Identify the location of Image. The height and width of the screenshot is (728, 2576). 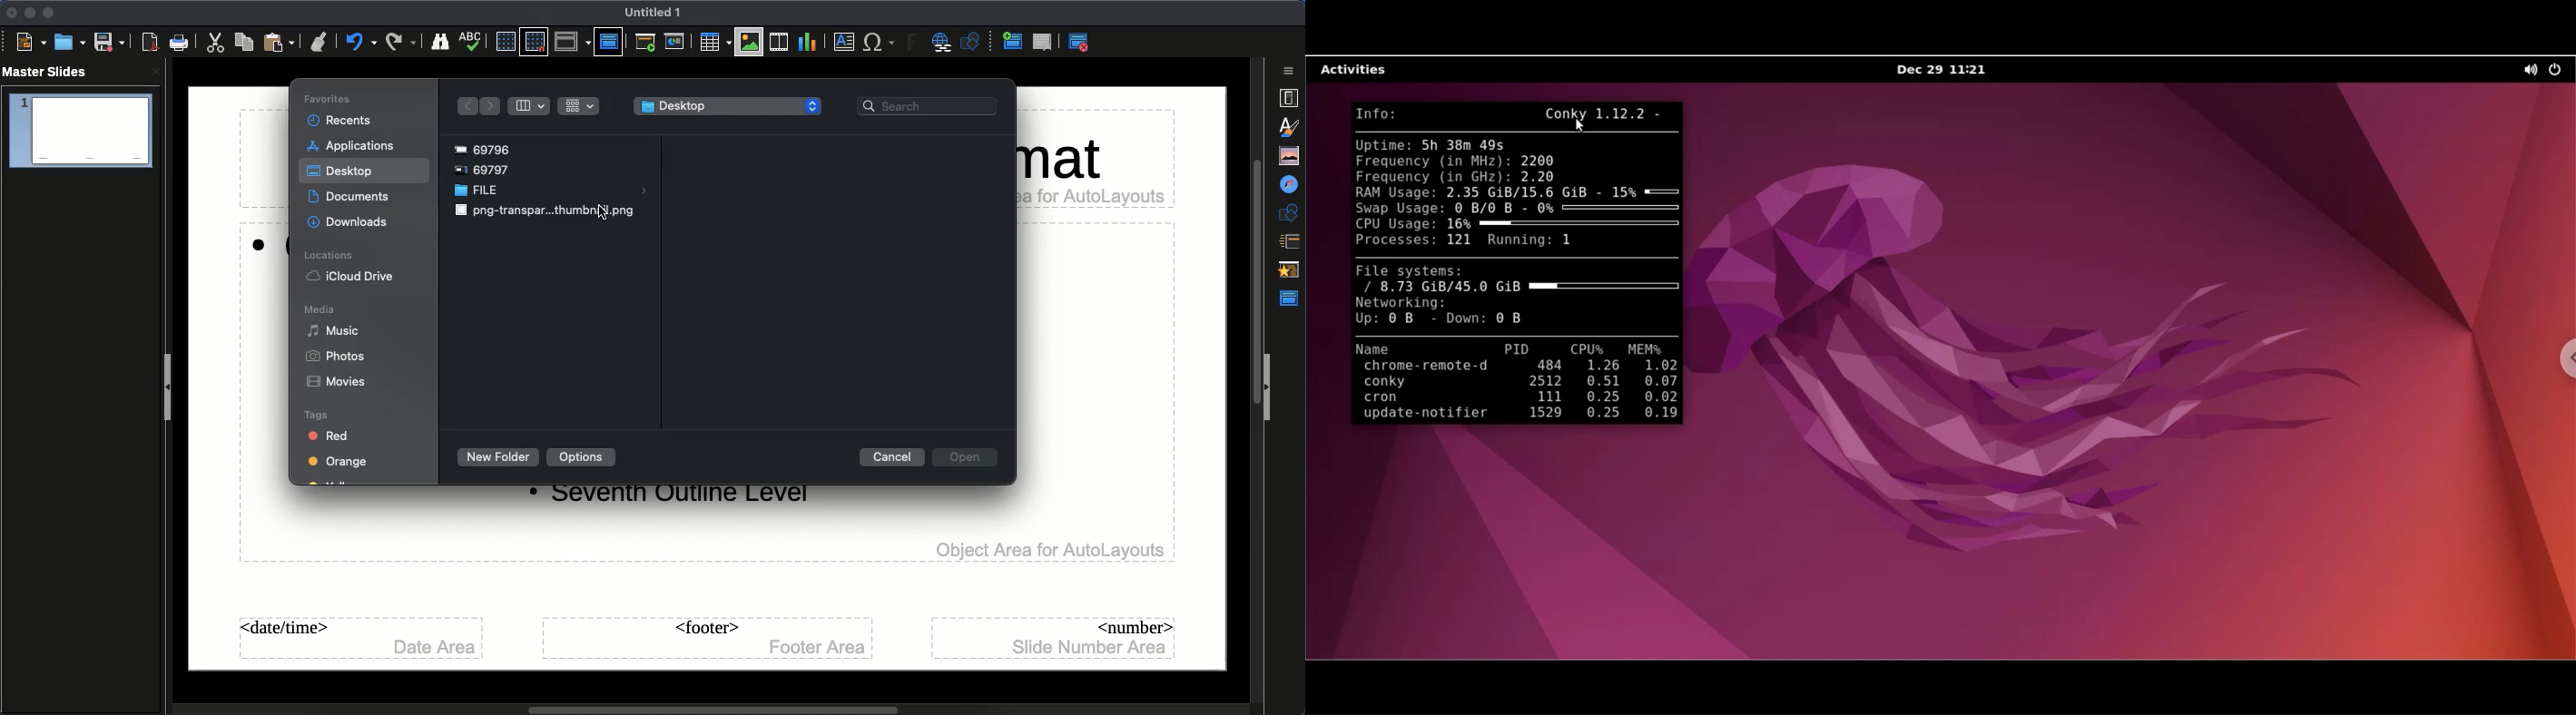
(545, 212).